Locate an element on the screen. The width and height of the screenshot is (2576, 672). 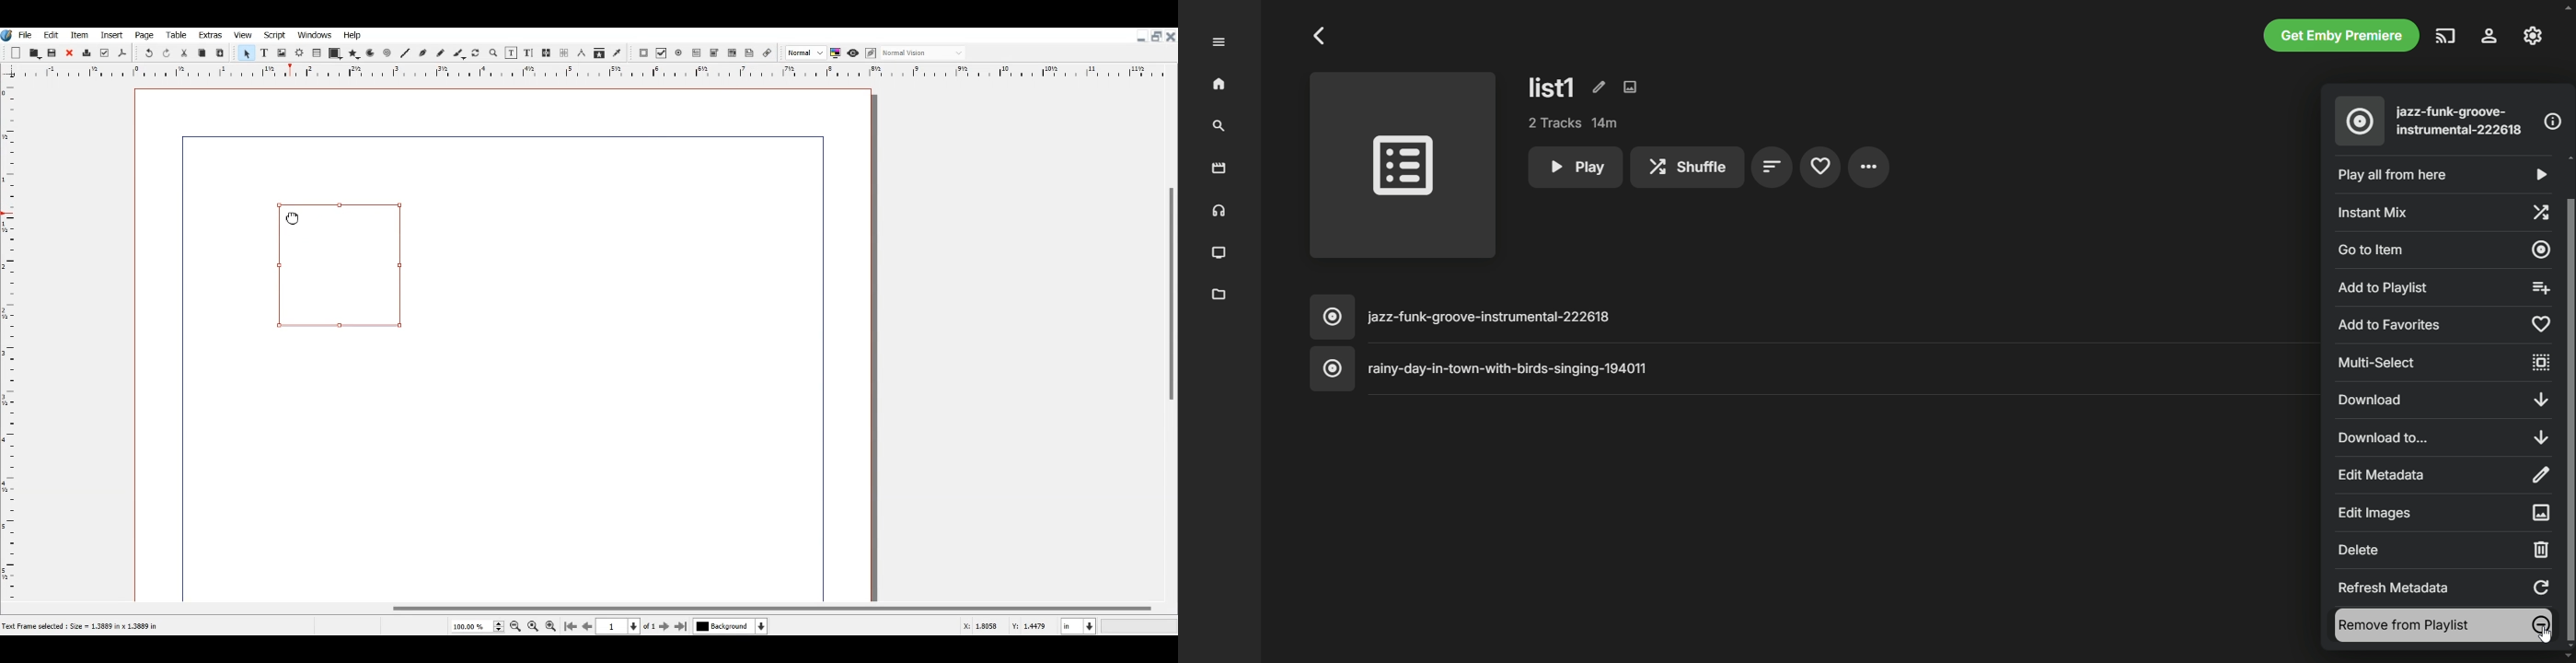
Vertical scale is located at coordinates (578, 73).